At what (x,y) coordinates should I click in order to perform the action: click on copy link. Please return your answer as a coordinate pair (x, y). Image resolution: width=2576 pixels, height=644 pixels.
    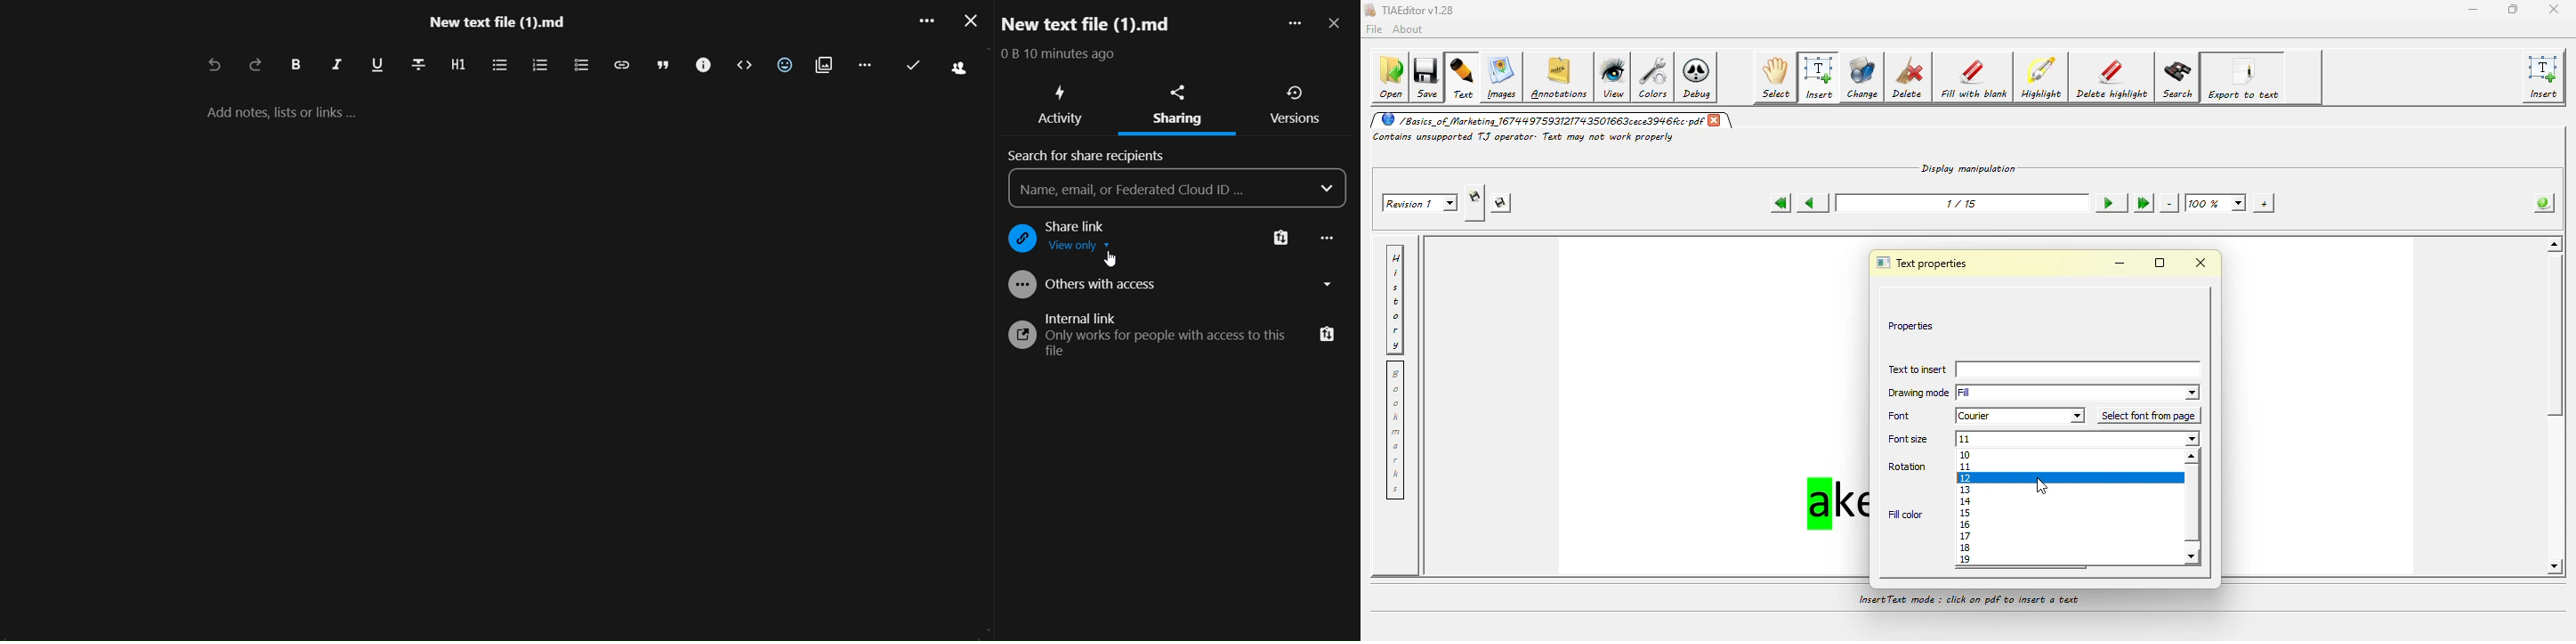
    Looking at the image, I should click on (1327, 335).